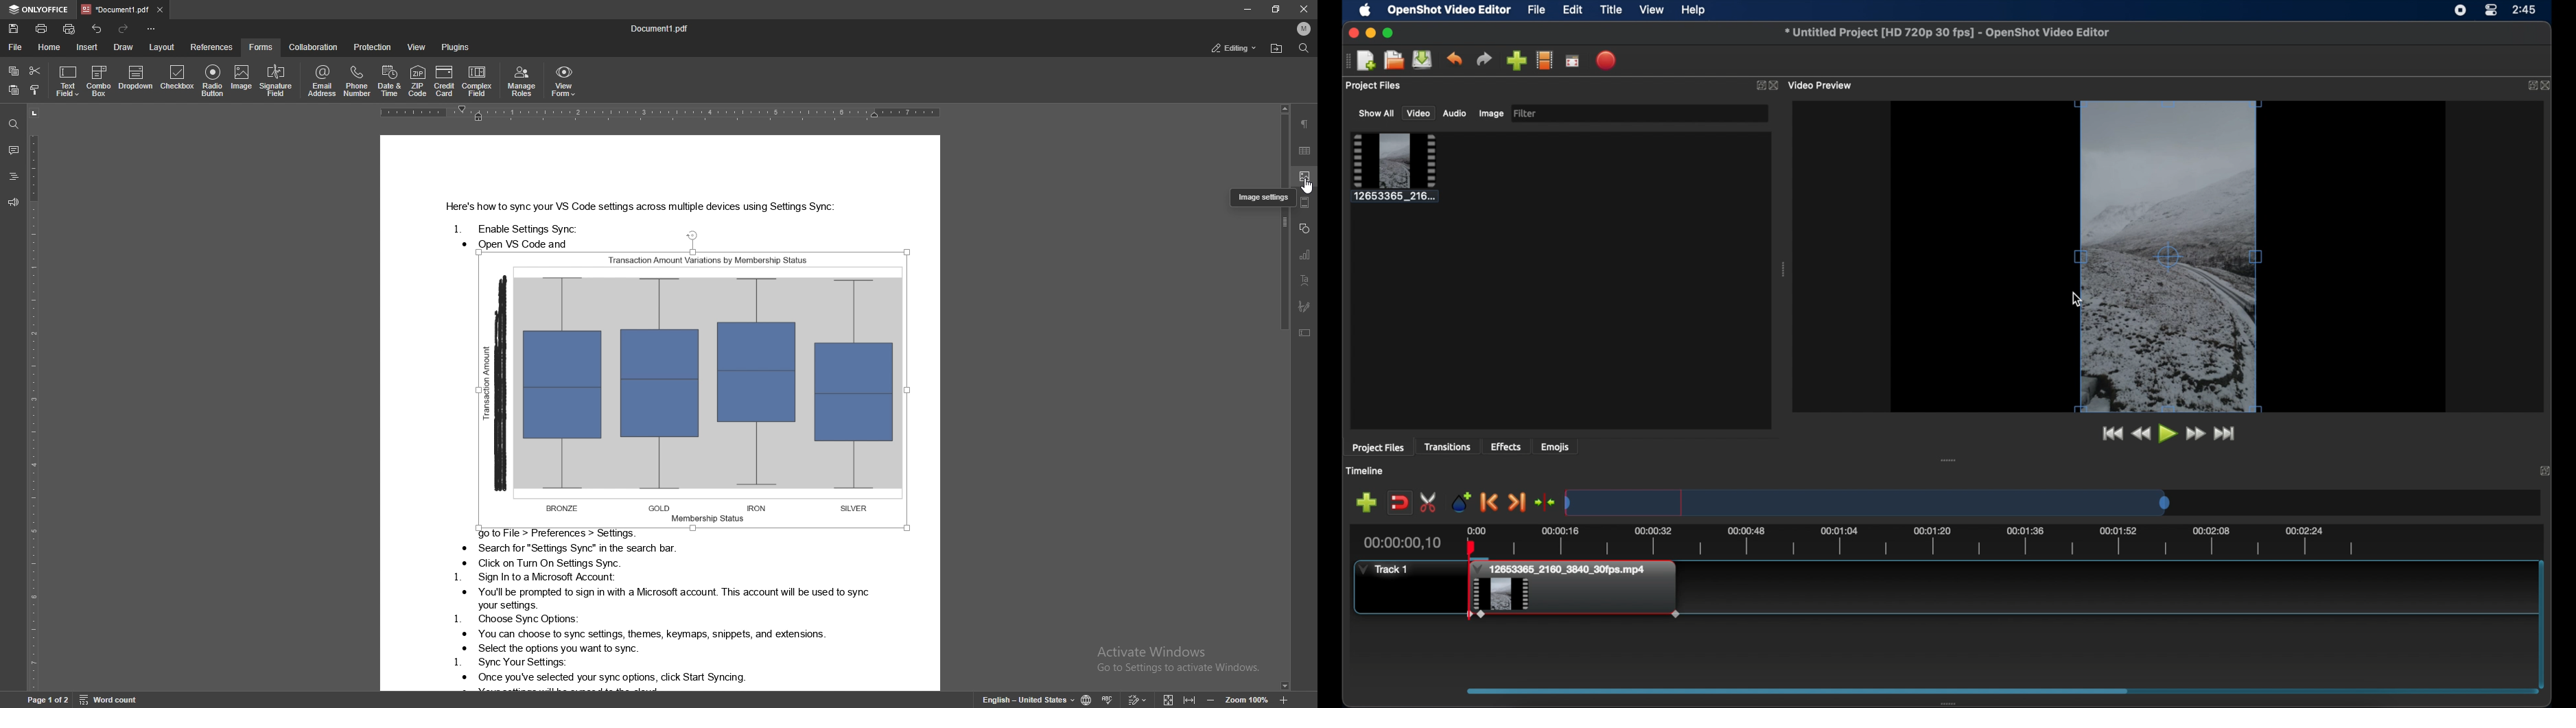  Describe the element at coordinates (151, 28) in the screenshot. I see `options` at that location.